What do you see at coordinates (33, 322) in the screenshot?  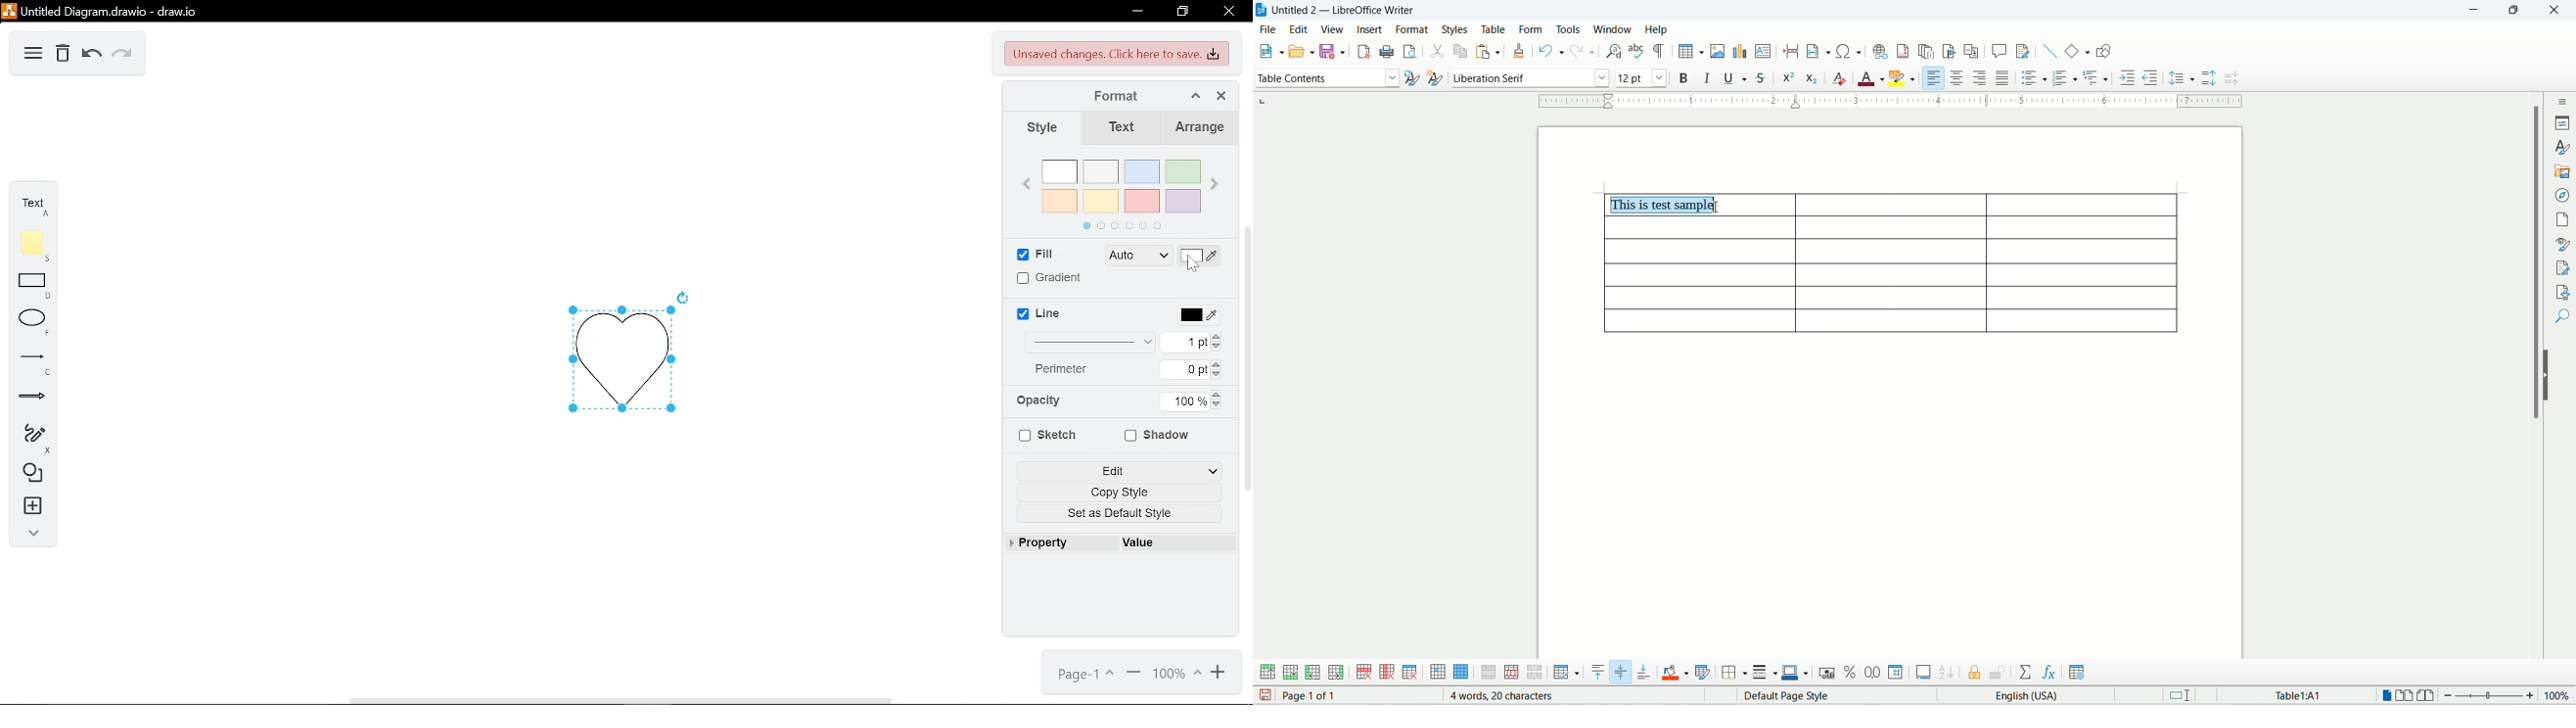 I see `ellipse` at bounding box center [33, 322].